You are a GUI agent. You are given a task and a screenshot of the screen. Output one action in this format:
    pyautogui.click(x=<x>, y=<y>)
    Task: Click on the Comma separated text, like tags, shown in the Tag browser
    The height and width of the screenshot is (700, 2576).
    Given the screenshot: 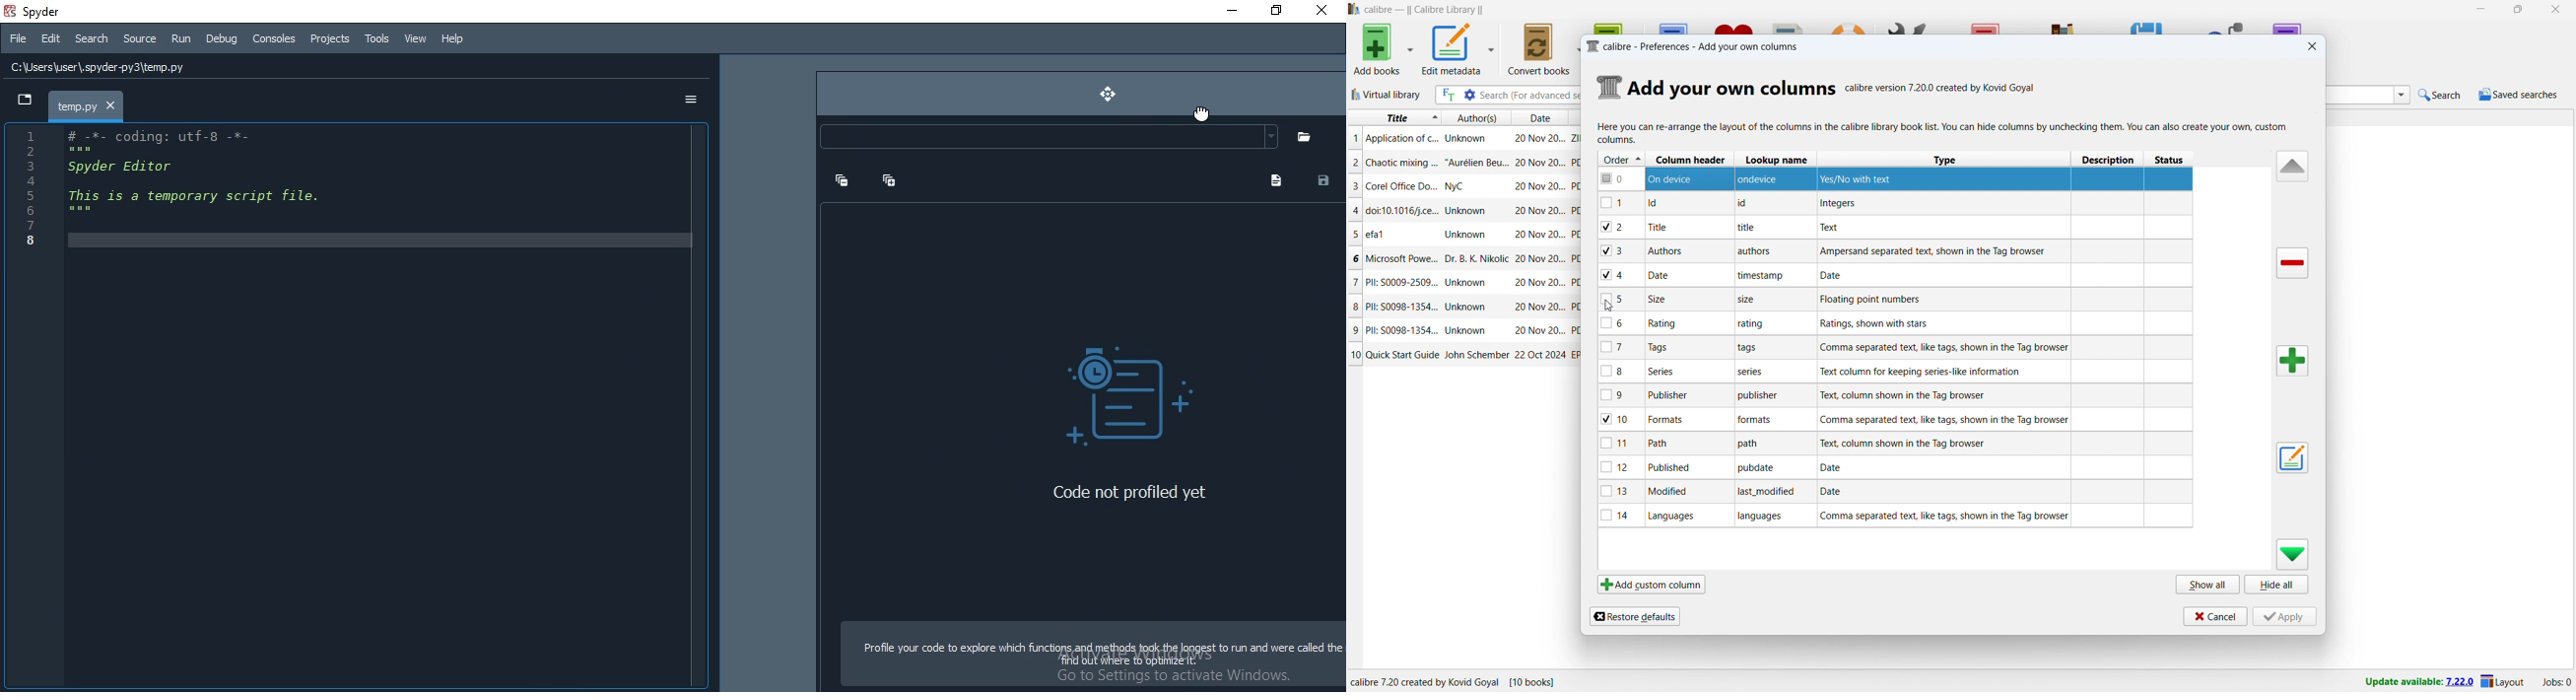 What is the action you would take?
    pyautogui.click(x=1945, y=420)
    